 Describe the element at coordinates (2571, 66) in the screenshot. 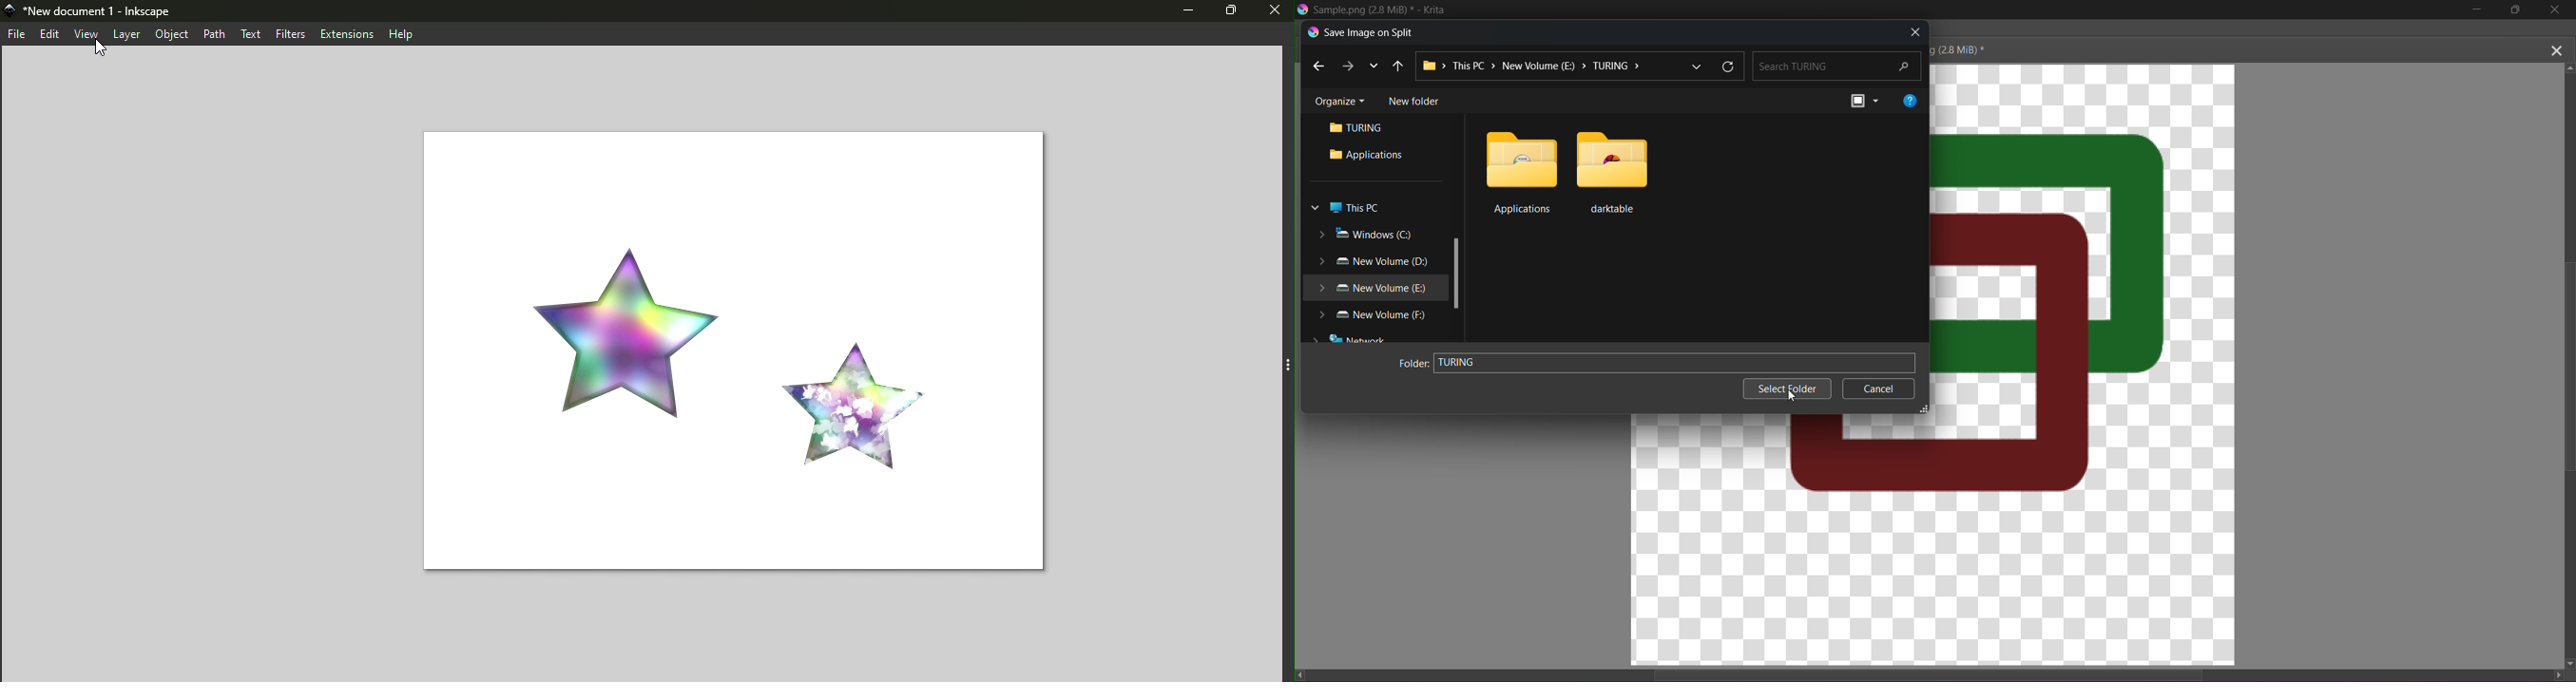

I see `Scroll up` at that location.